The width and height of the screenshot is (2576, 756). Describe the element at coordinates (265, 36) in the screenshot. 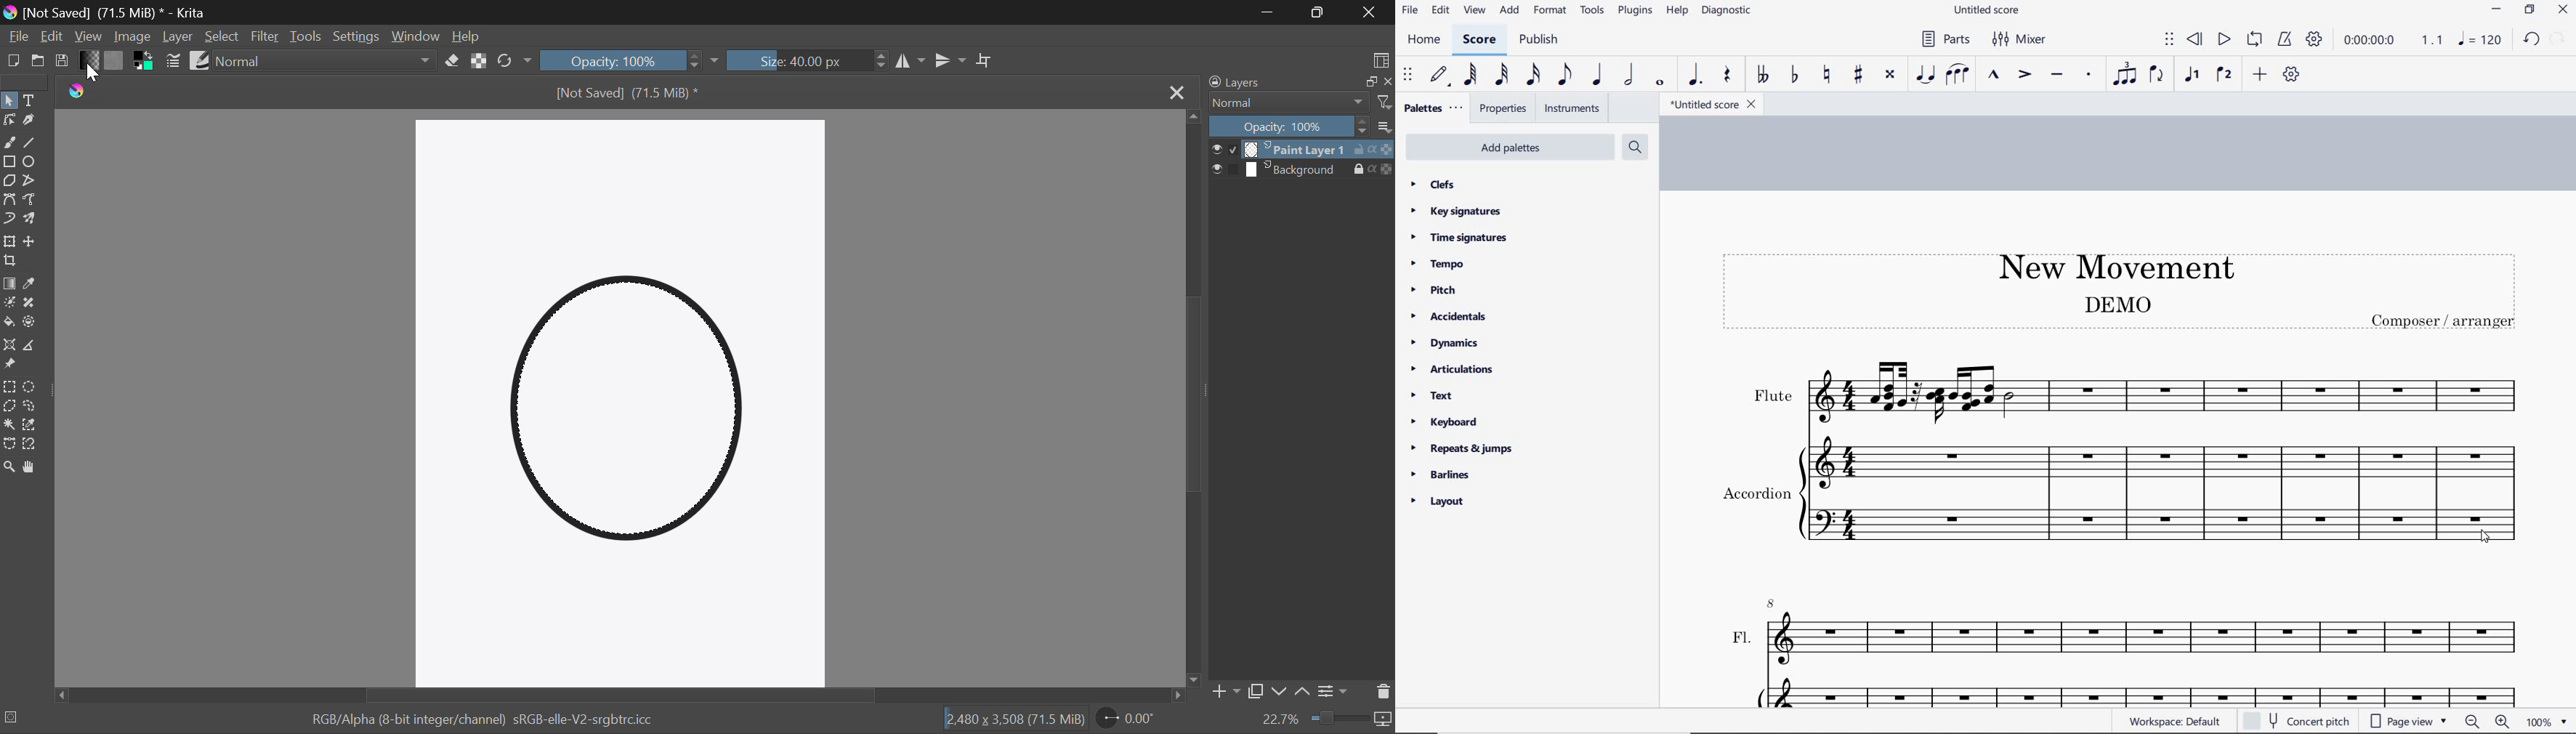

I see `Filter` at that location.